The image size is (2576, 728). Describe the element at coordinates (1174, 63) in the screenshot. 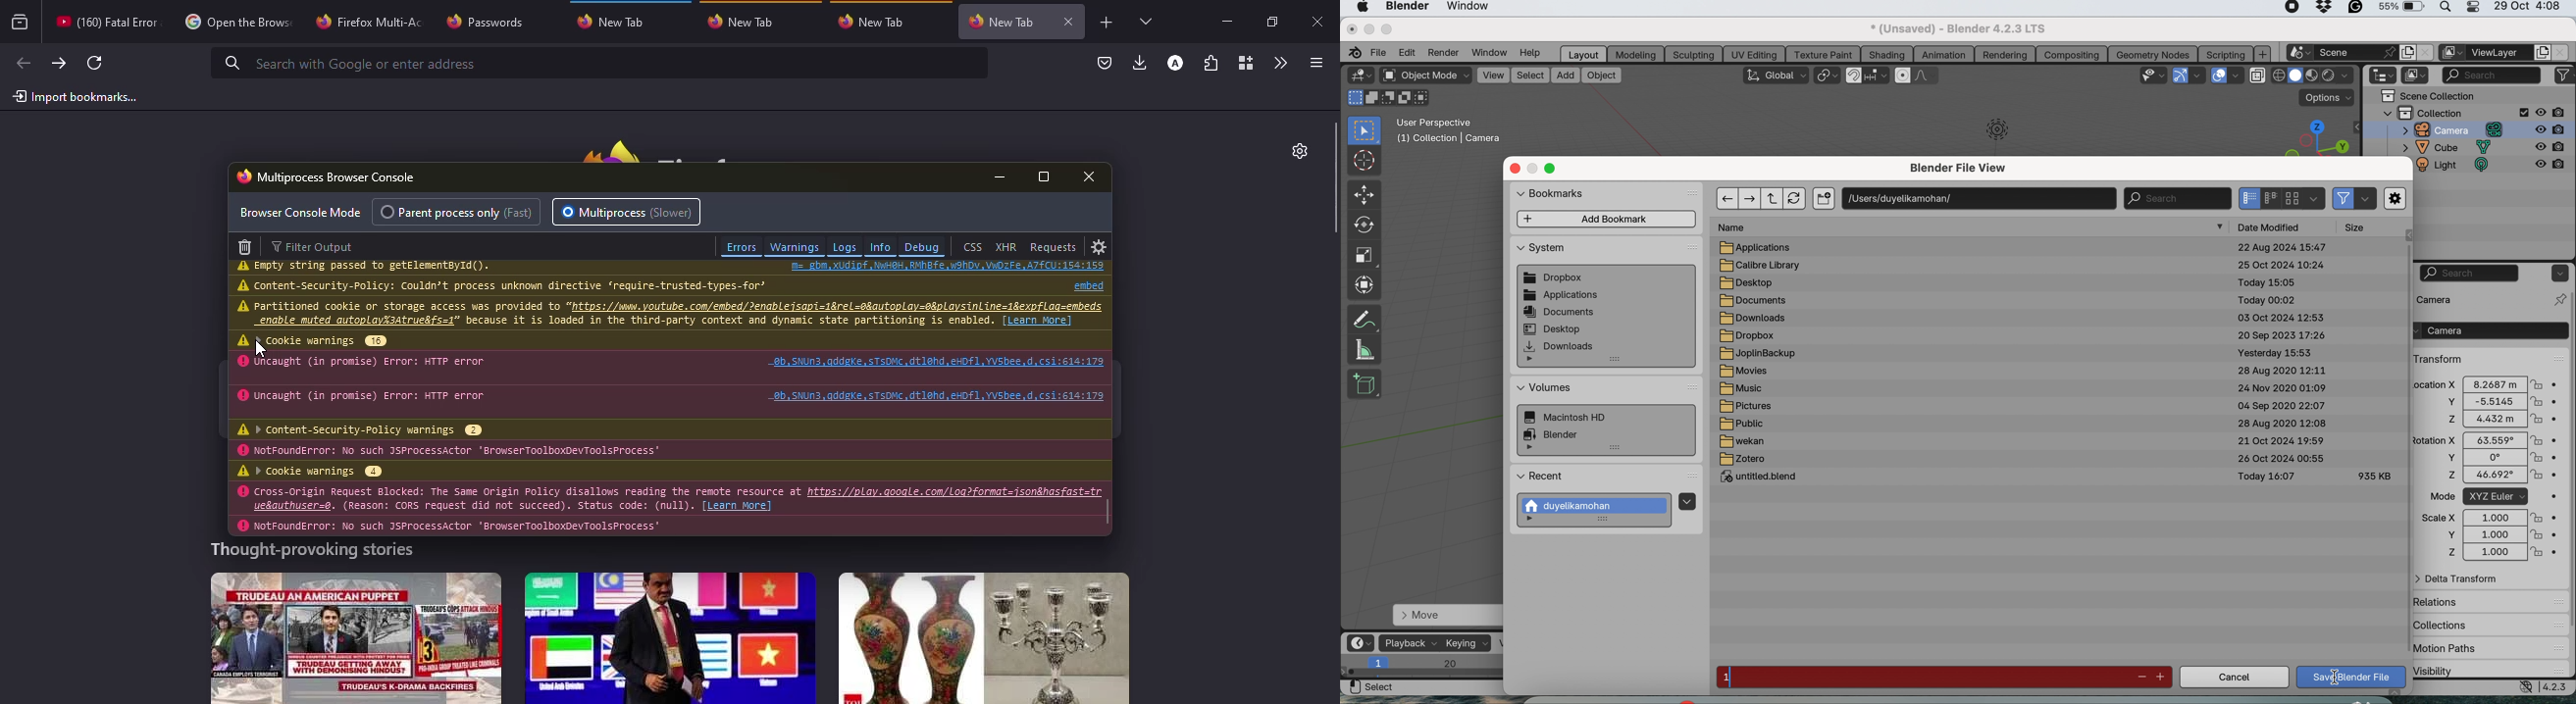

I see `profile` at that location.